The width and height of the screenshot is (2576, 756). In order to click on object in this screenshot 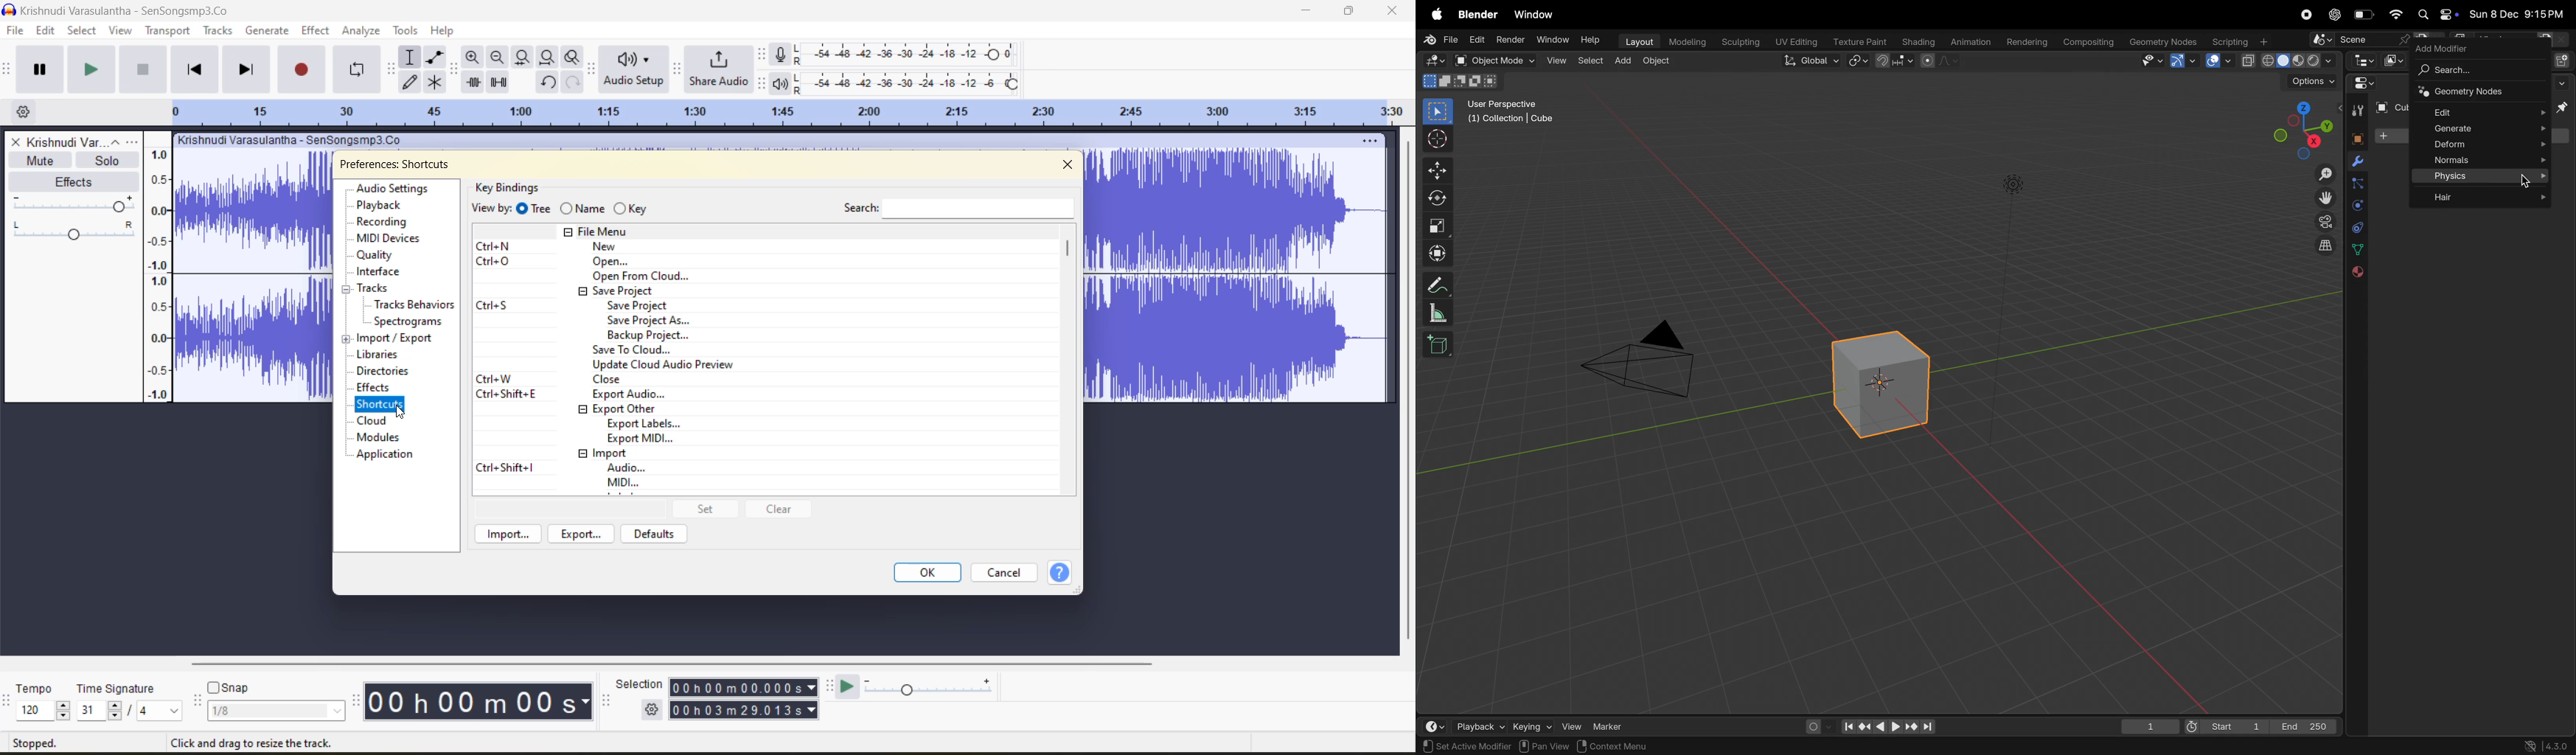, I will do `click(1594, 746)`.